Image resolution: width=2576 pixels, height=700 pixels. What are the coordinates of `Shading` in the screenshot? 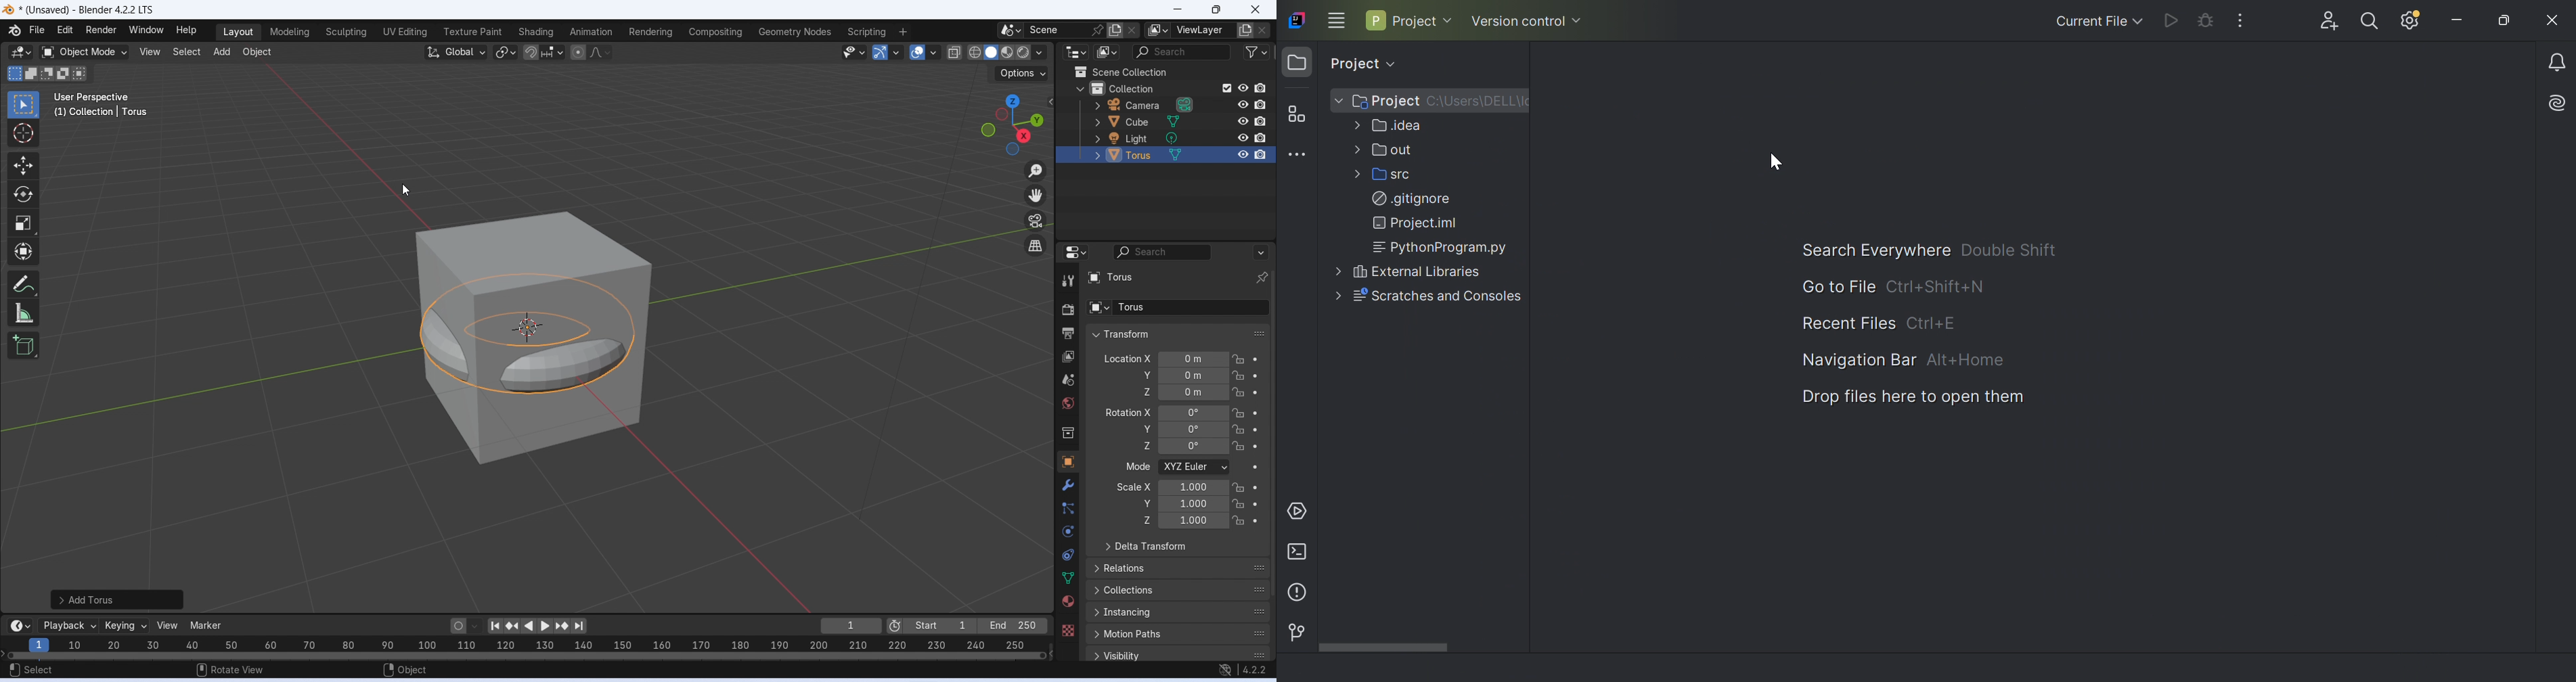 It's located at (536, 33).